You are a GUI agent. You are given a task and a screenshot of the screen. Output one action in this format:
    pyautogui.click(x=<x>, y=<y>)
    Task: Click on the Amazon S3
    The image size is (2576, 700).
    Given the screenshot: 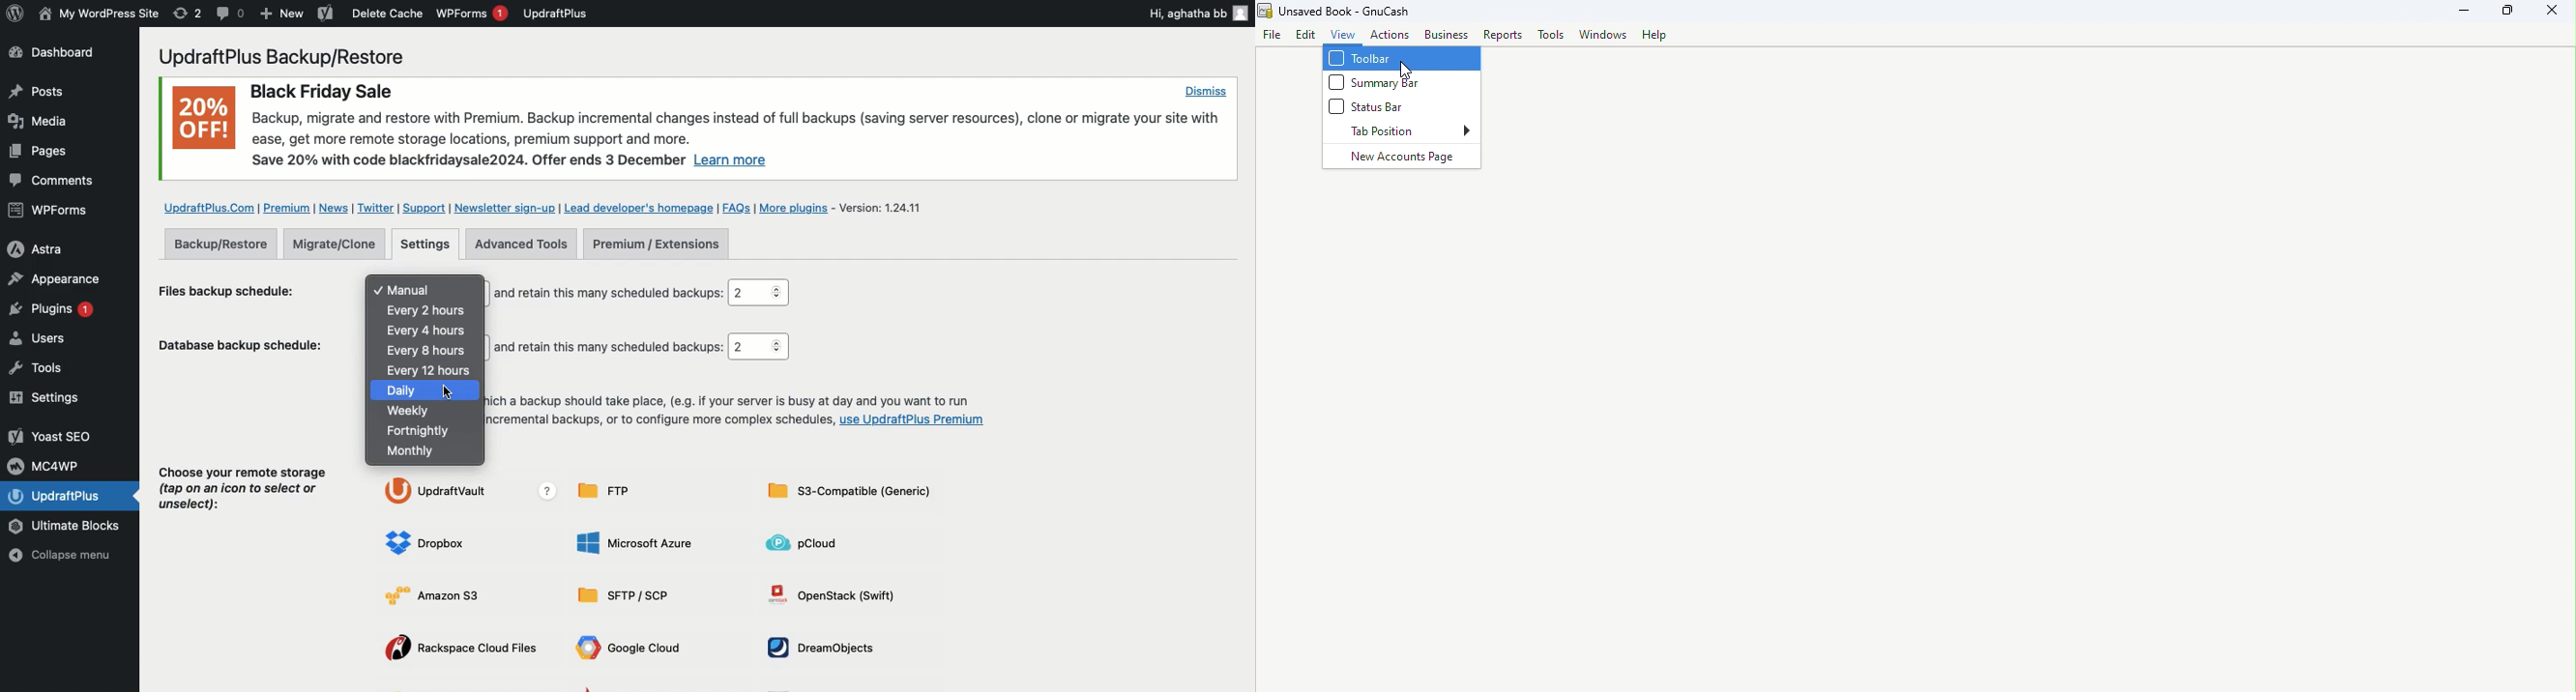 What is the action you would take?
    pyautogui.click(x=446, y=594)
    